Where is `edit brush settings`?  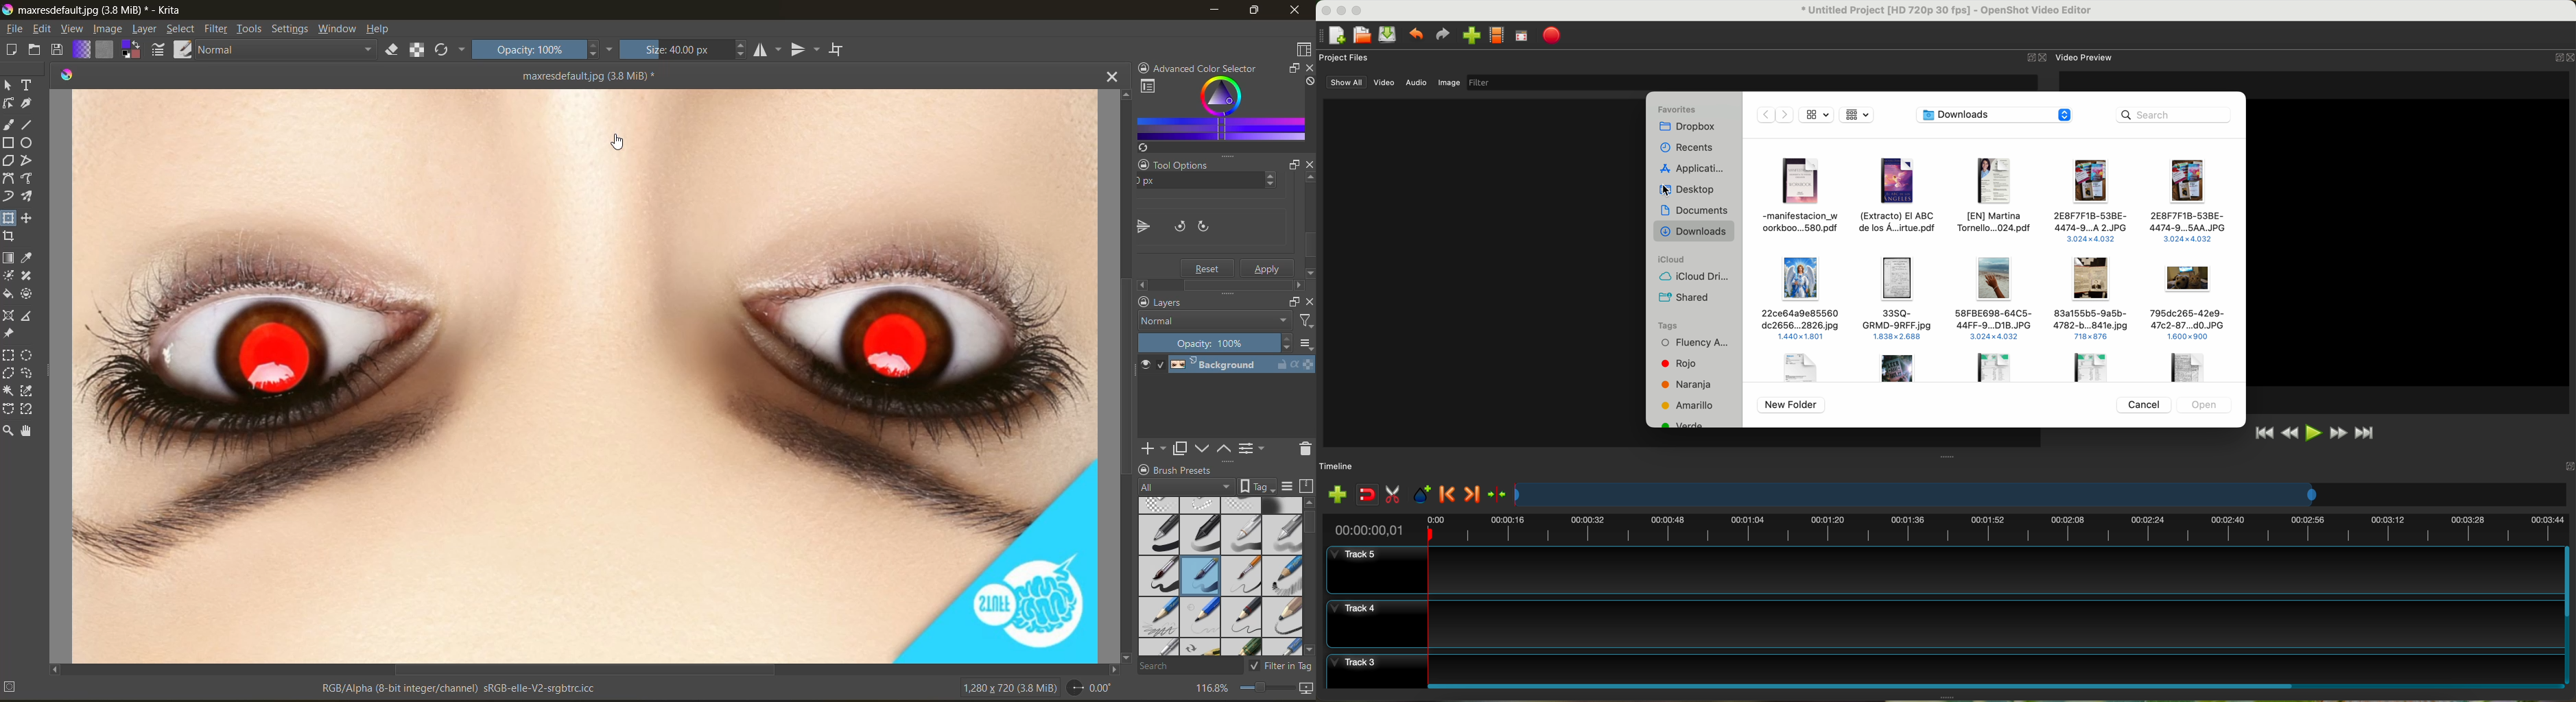 edit brush settings is located at coordinates (161, 51).